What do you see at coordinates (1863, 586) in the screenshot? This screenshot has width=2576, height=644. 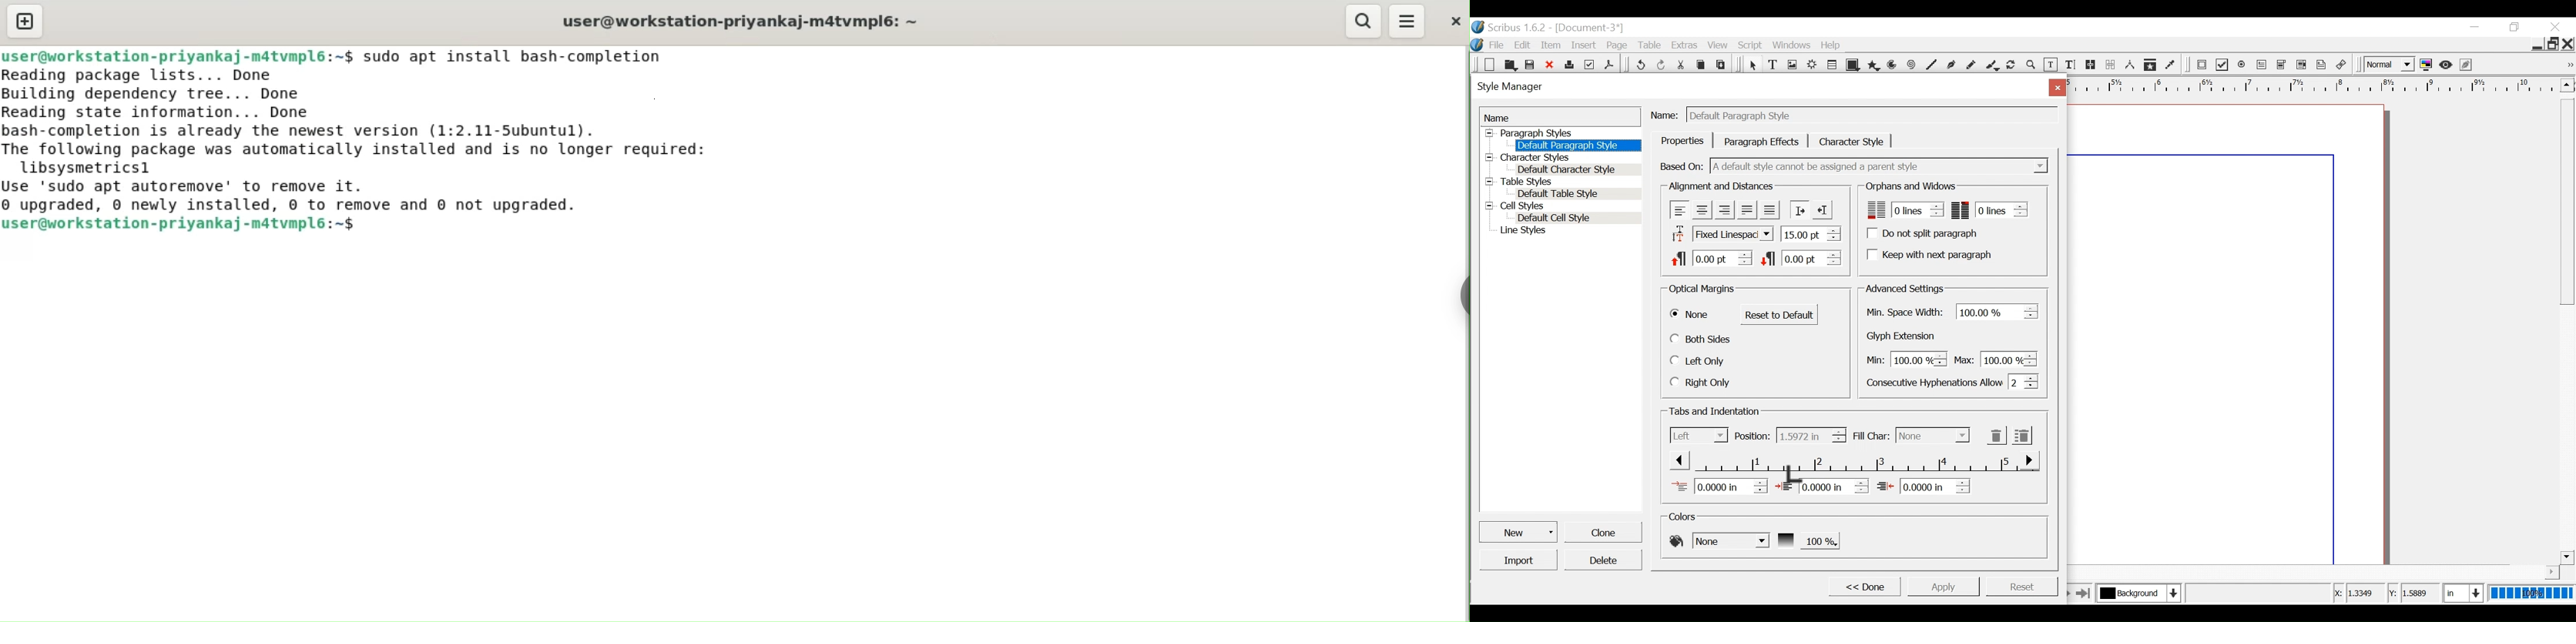 I see `Done` at bounding box center [1863, 586].